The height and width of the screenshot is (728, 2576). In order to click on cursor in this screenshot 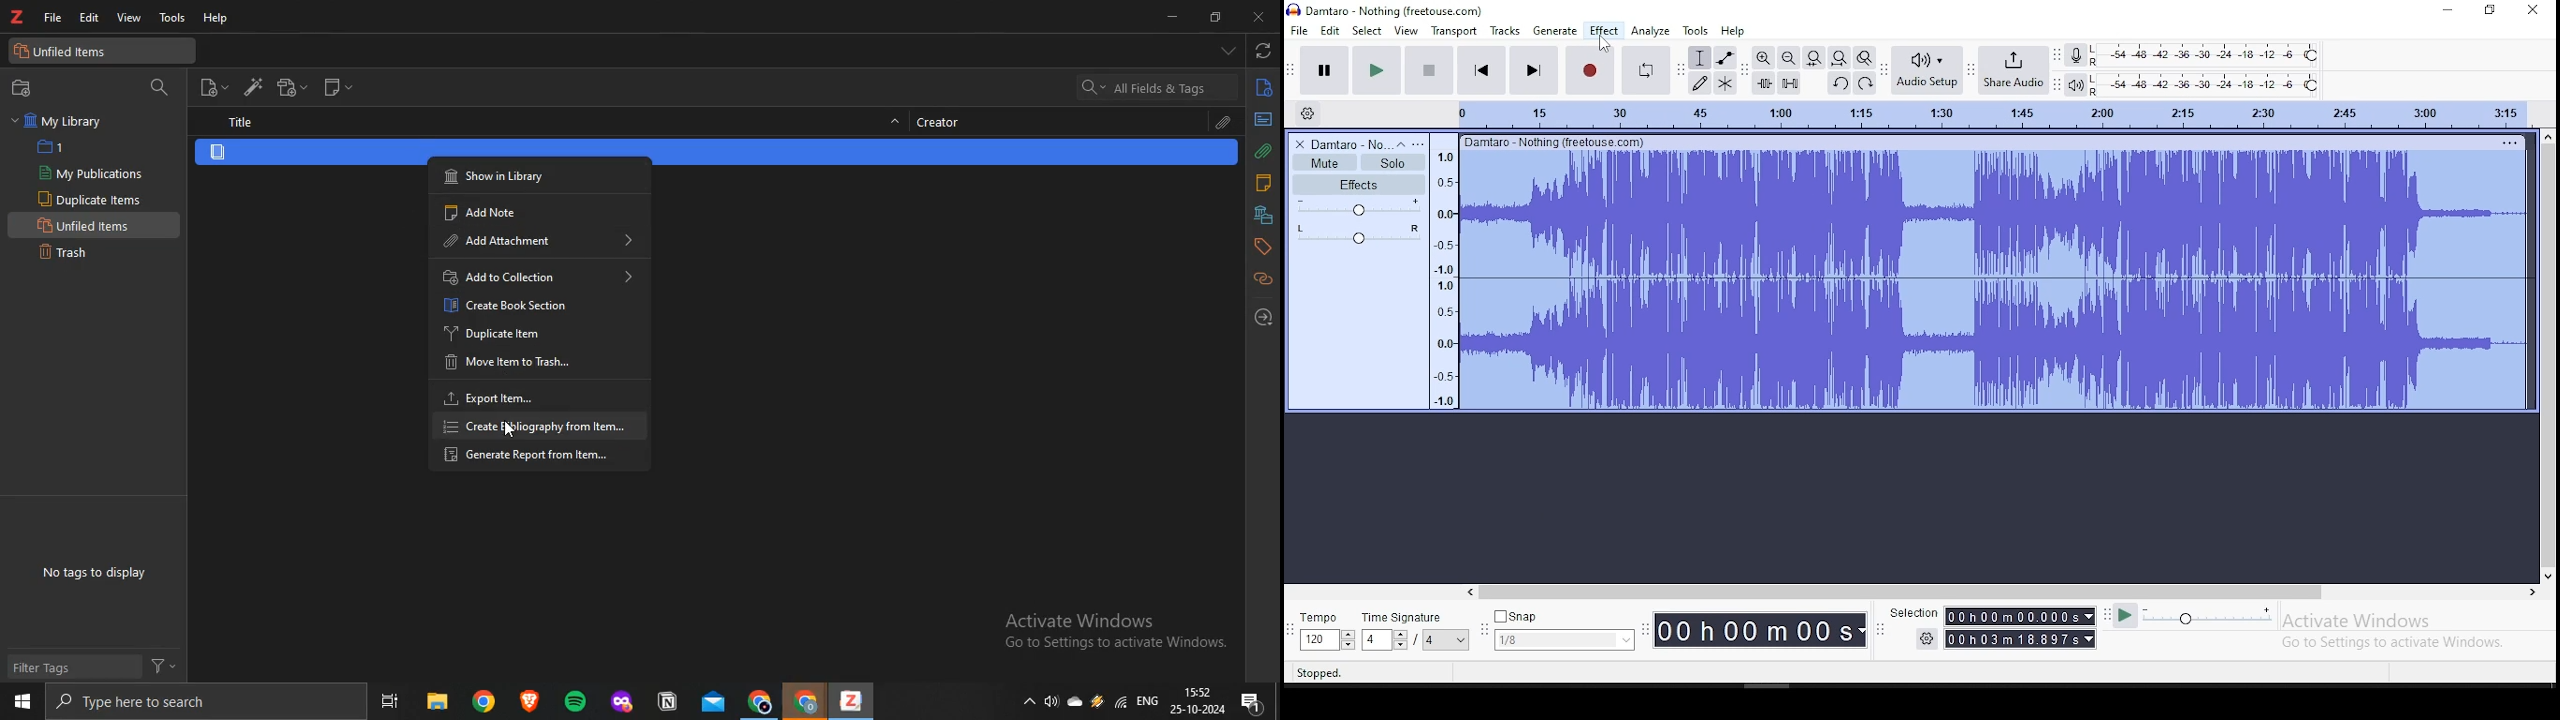, I will do `click(513, 430)`.